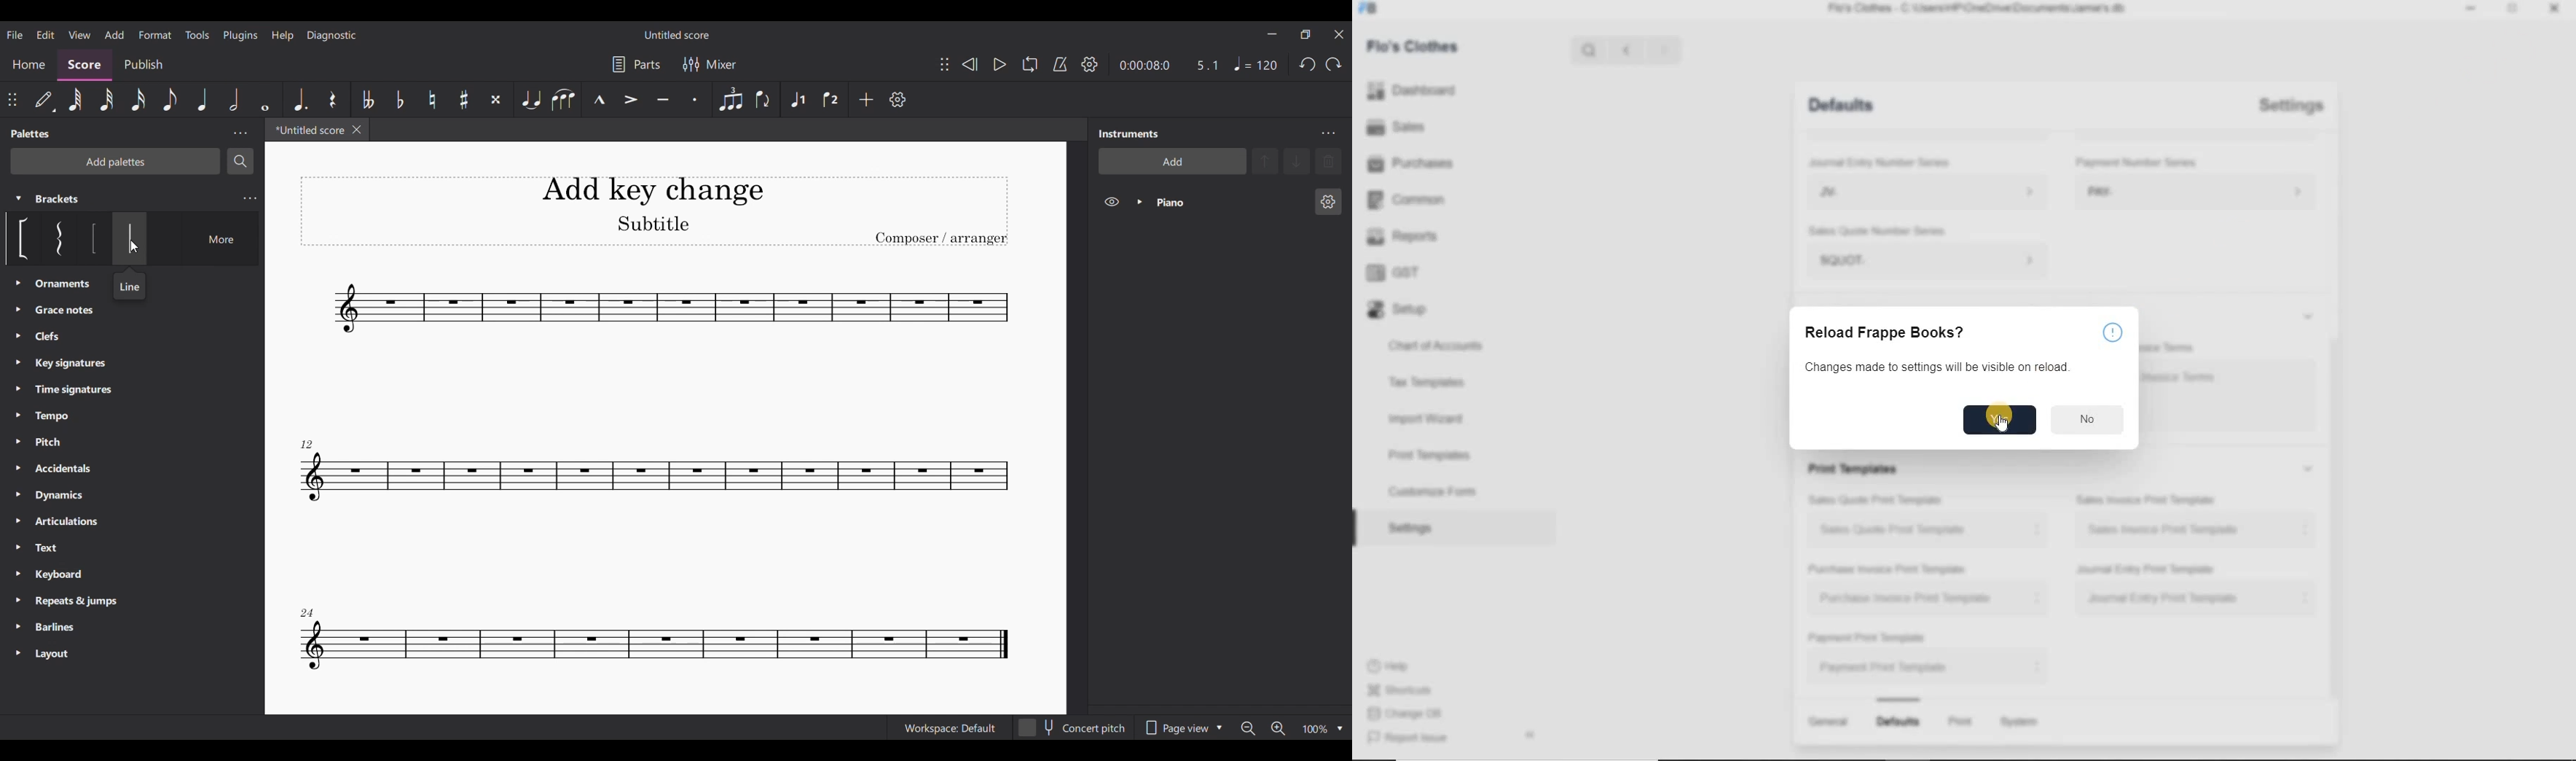 Image resolution: width=2576 pixels, height=784 pixels. What do you see at coordinates (84, 65) in the screenshot?
I see `Score section, highlighted` at bounding box center [84, 65].